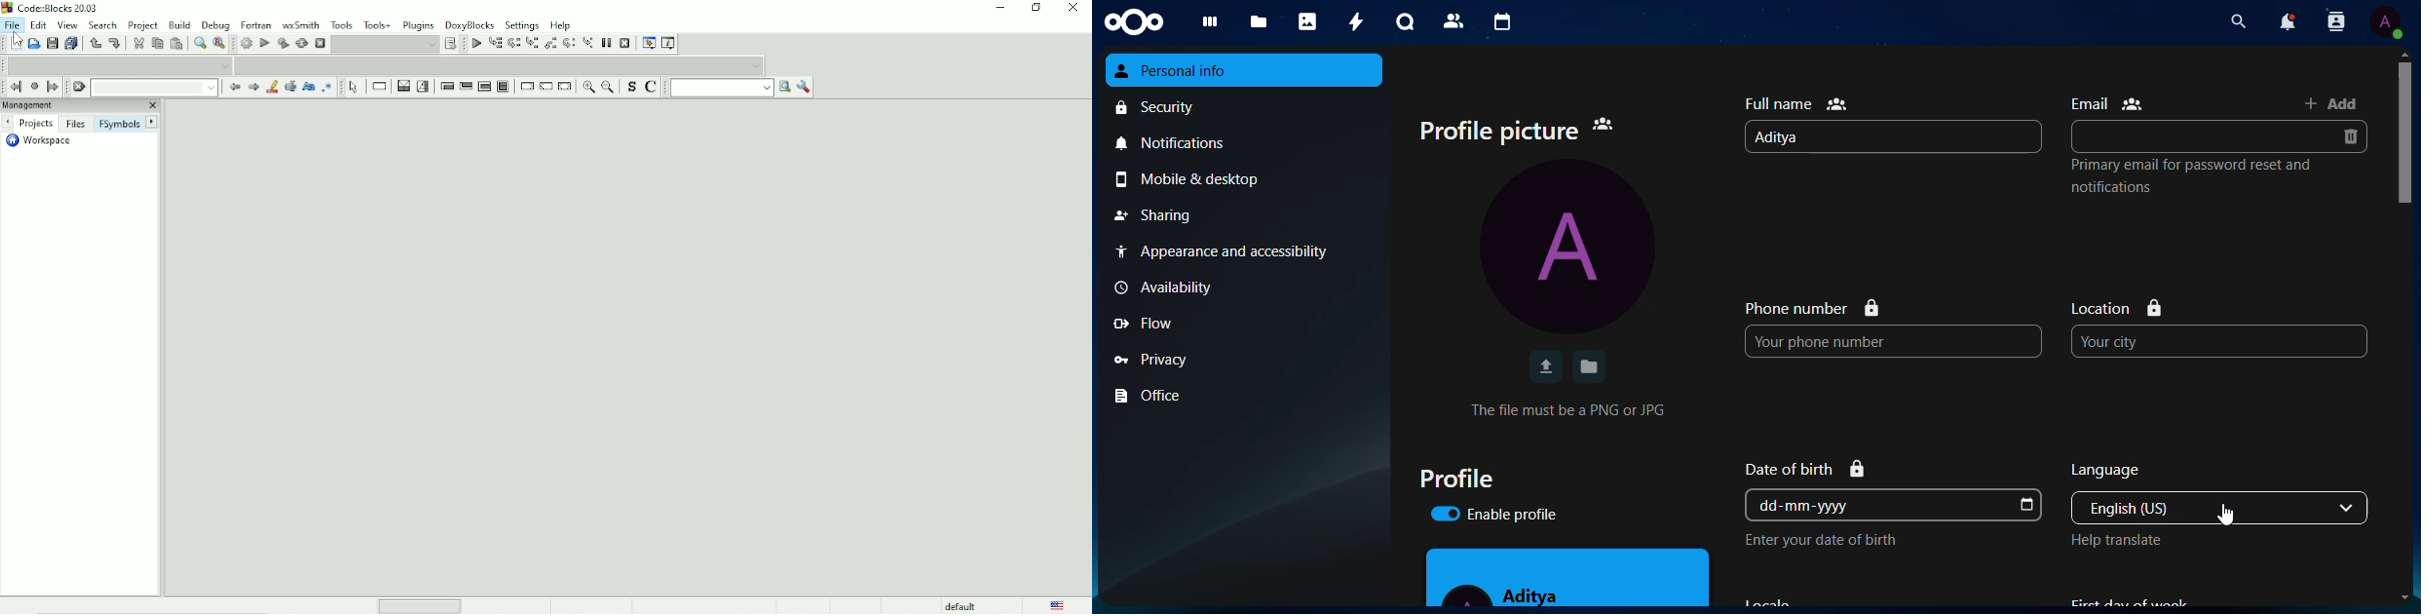 This screenshot has width=2436, height=616. I want to click on scroll bar, so click(2407, 133).